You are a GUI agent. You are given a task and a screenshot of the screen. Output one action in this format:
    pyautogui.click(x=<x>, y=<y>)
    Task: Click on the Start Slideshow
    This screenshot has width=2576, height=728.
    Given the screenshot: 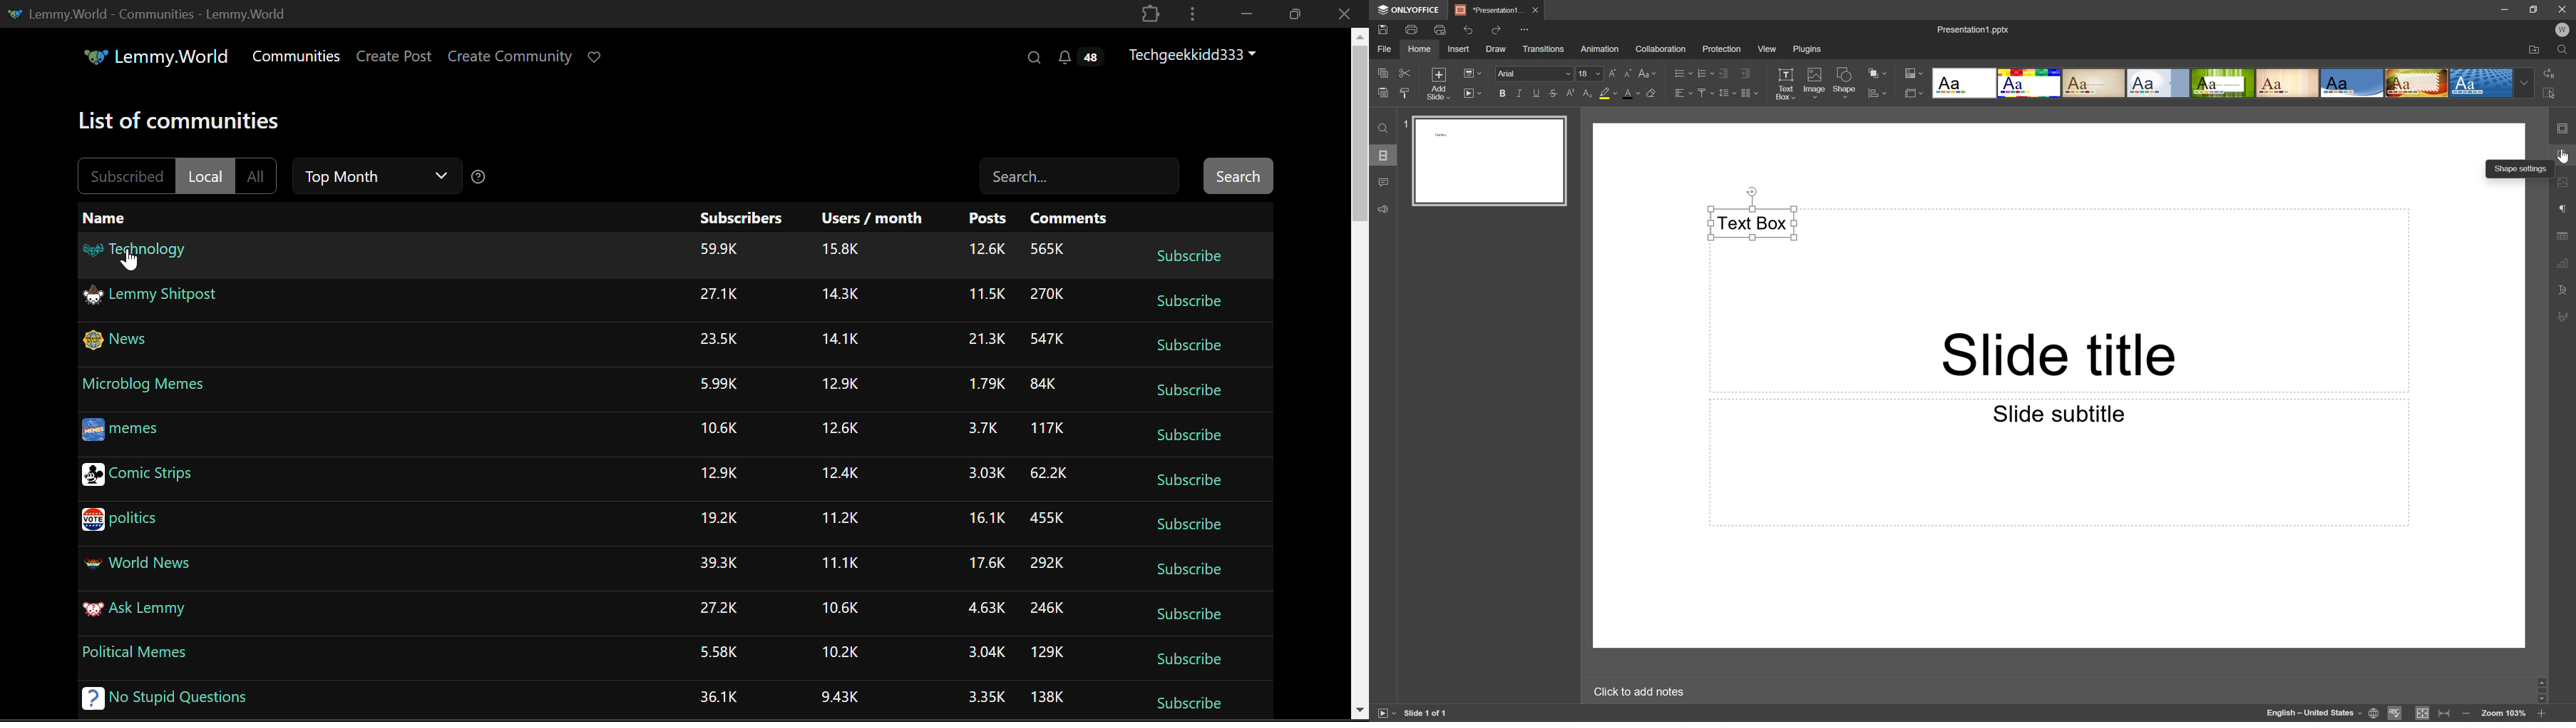 What is the action you would take?
    pyautogui.click(x=1471, y=92)
    